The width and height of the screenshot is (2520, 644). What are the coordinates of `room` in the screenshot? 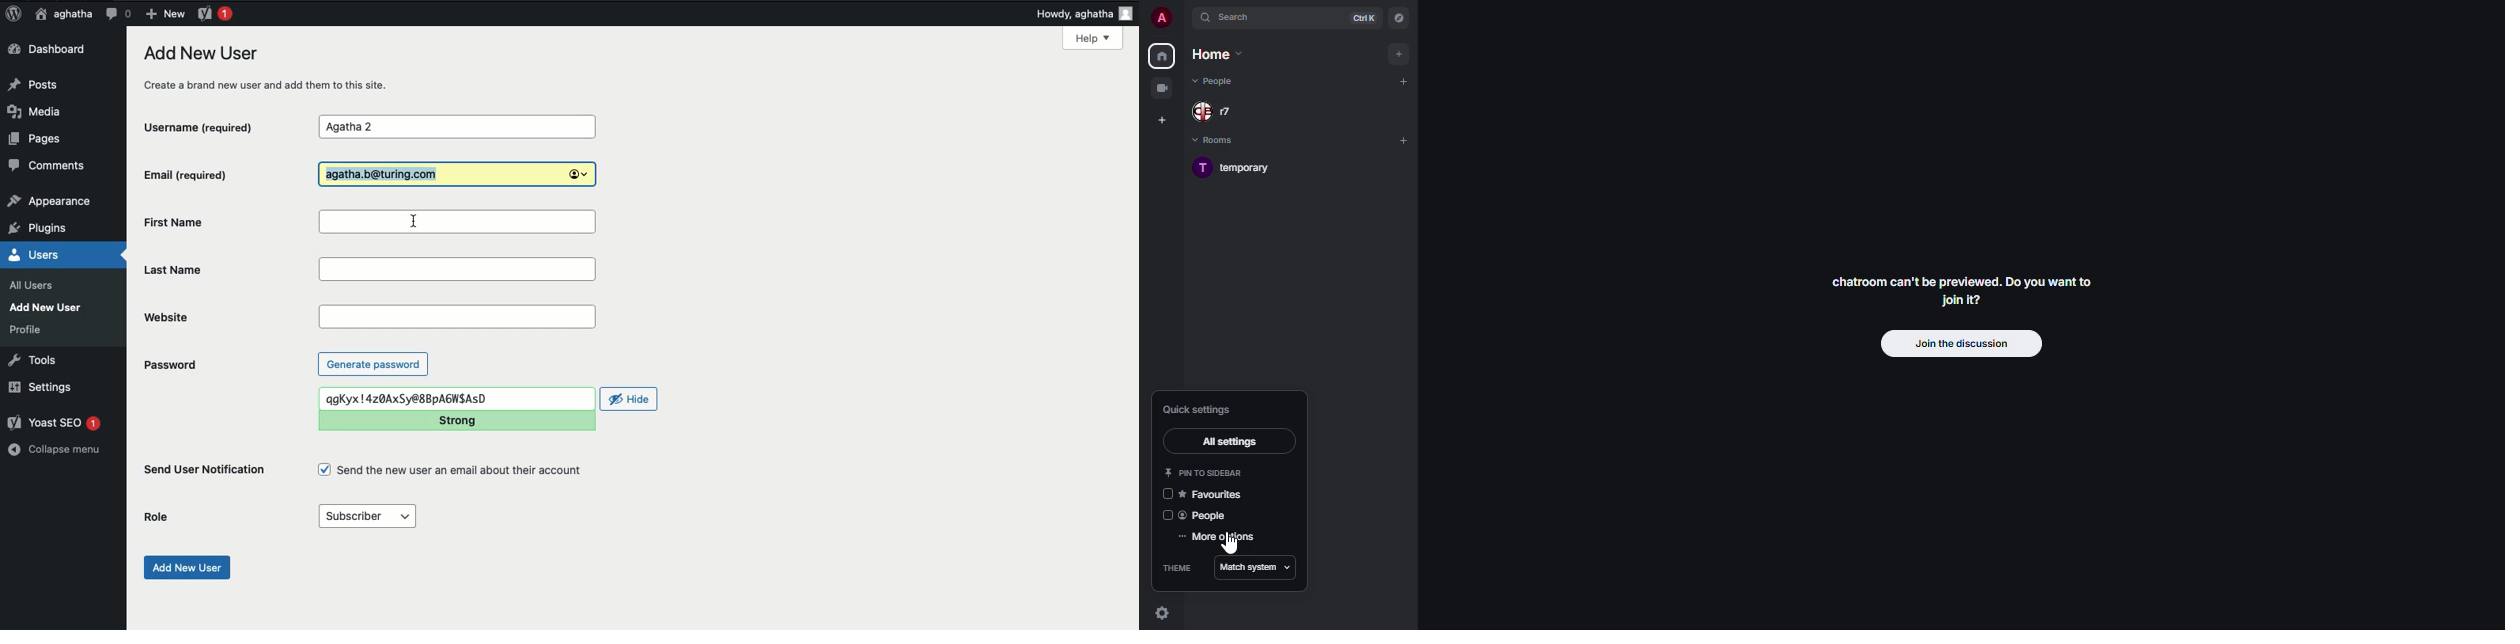 It's located at (1237, 169).